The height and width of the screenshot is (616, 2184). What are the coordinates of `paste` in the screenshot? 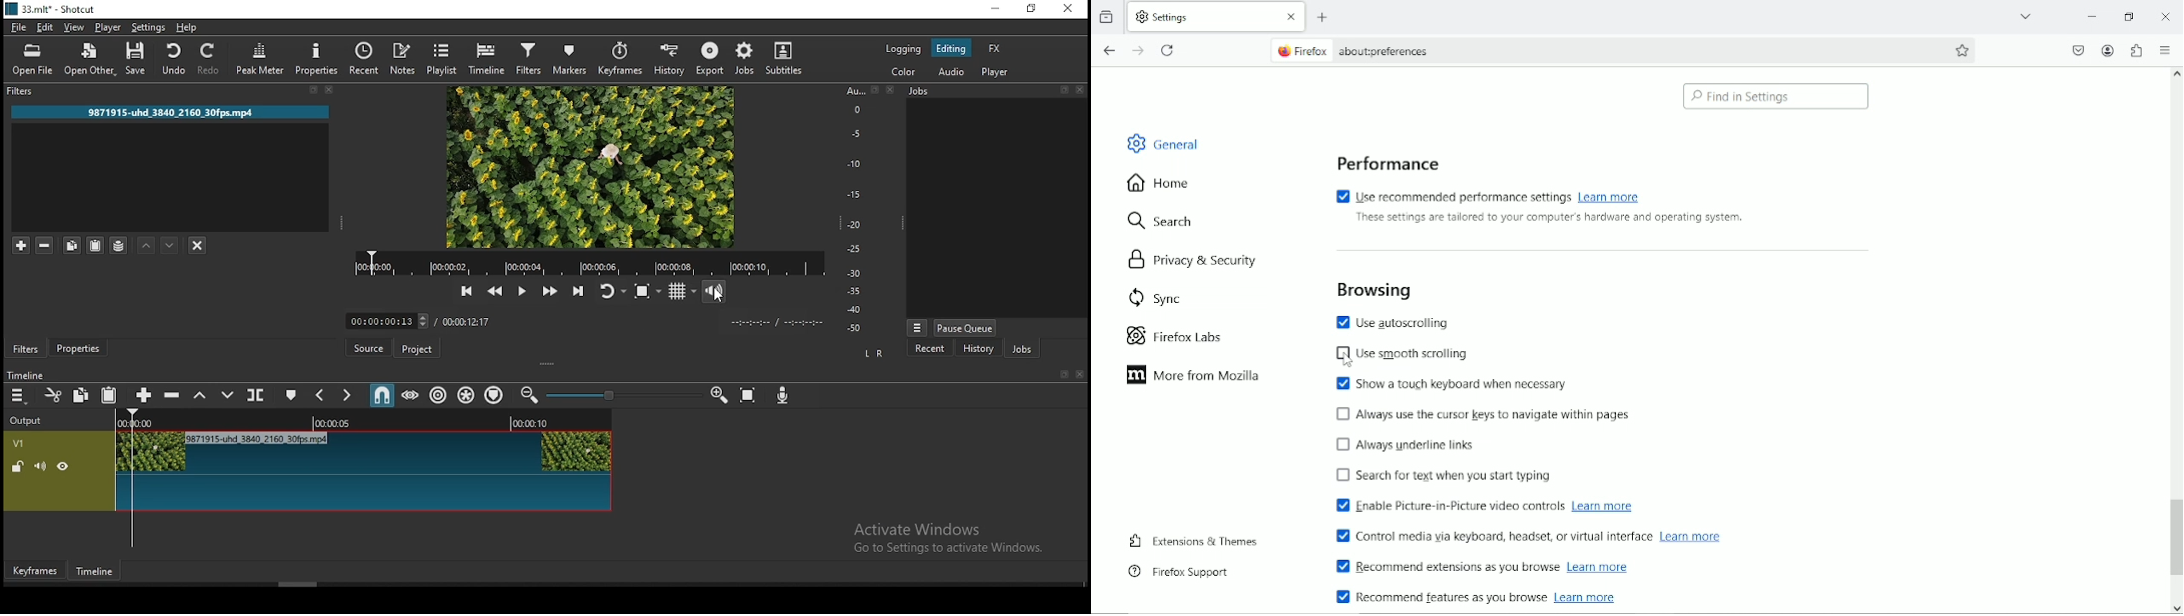 It's located at (108, 394).